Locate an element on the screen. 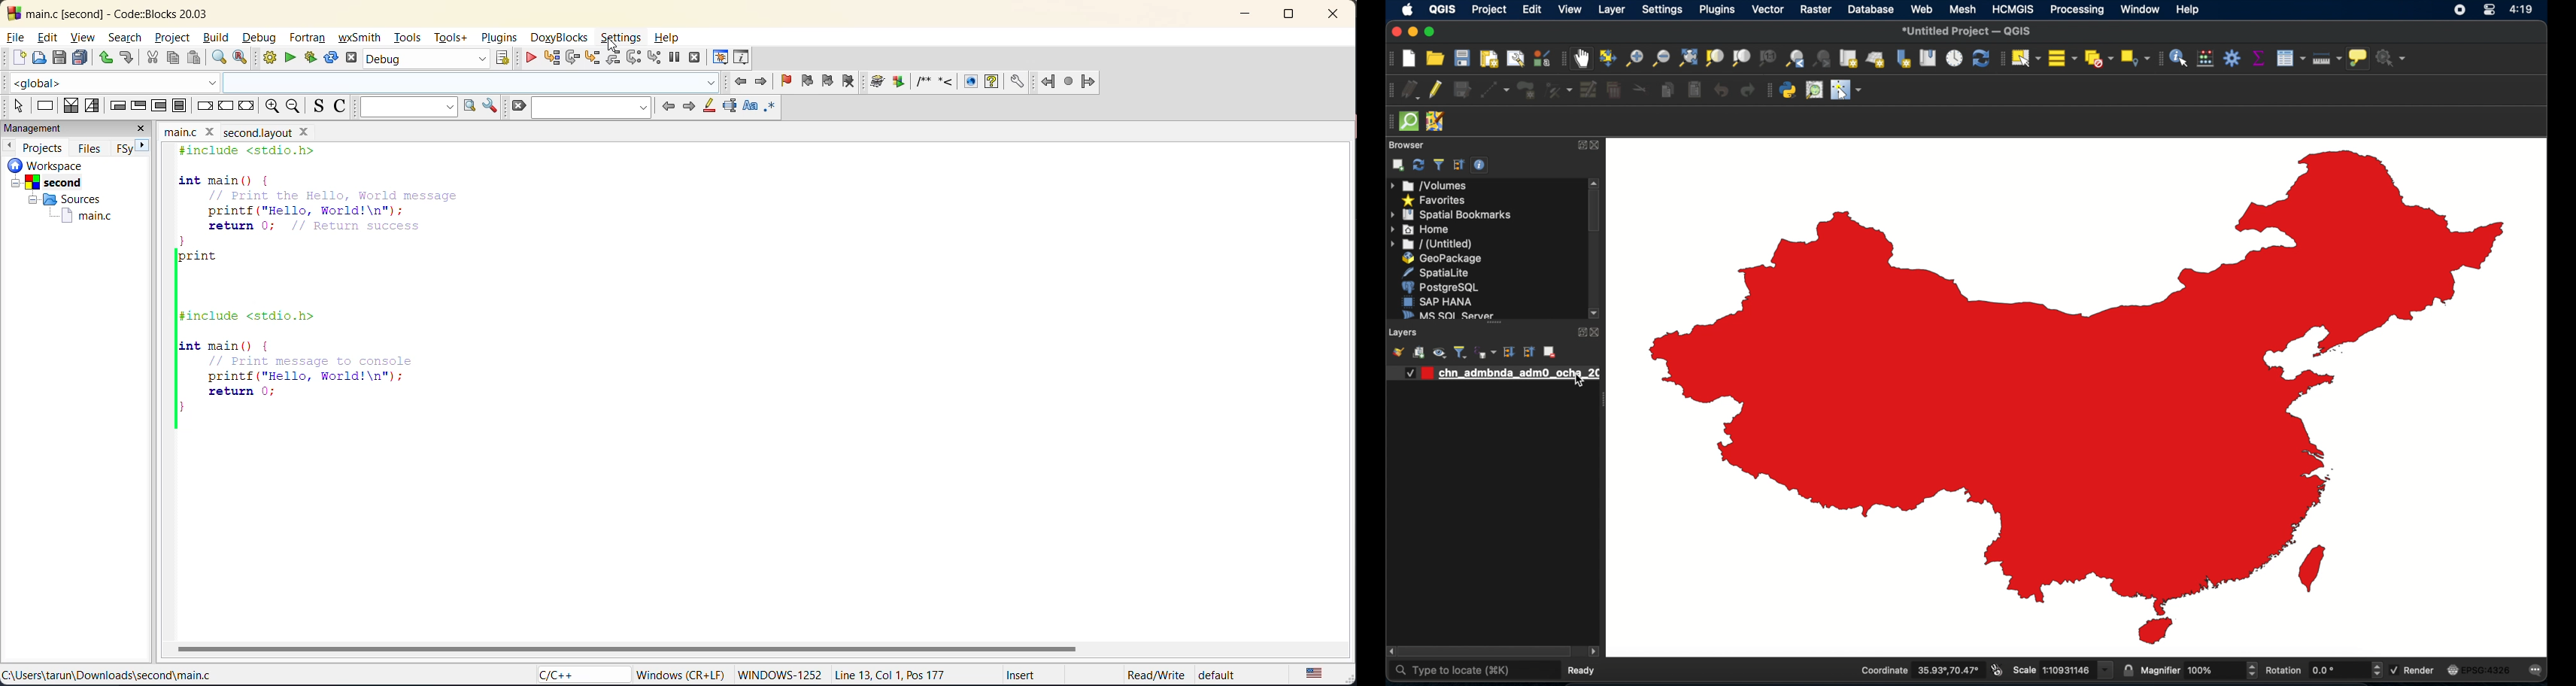 This screenshot has height=700, width=2576. expand is located at coordinates (1579, 333).